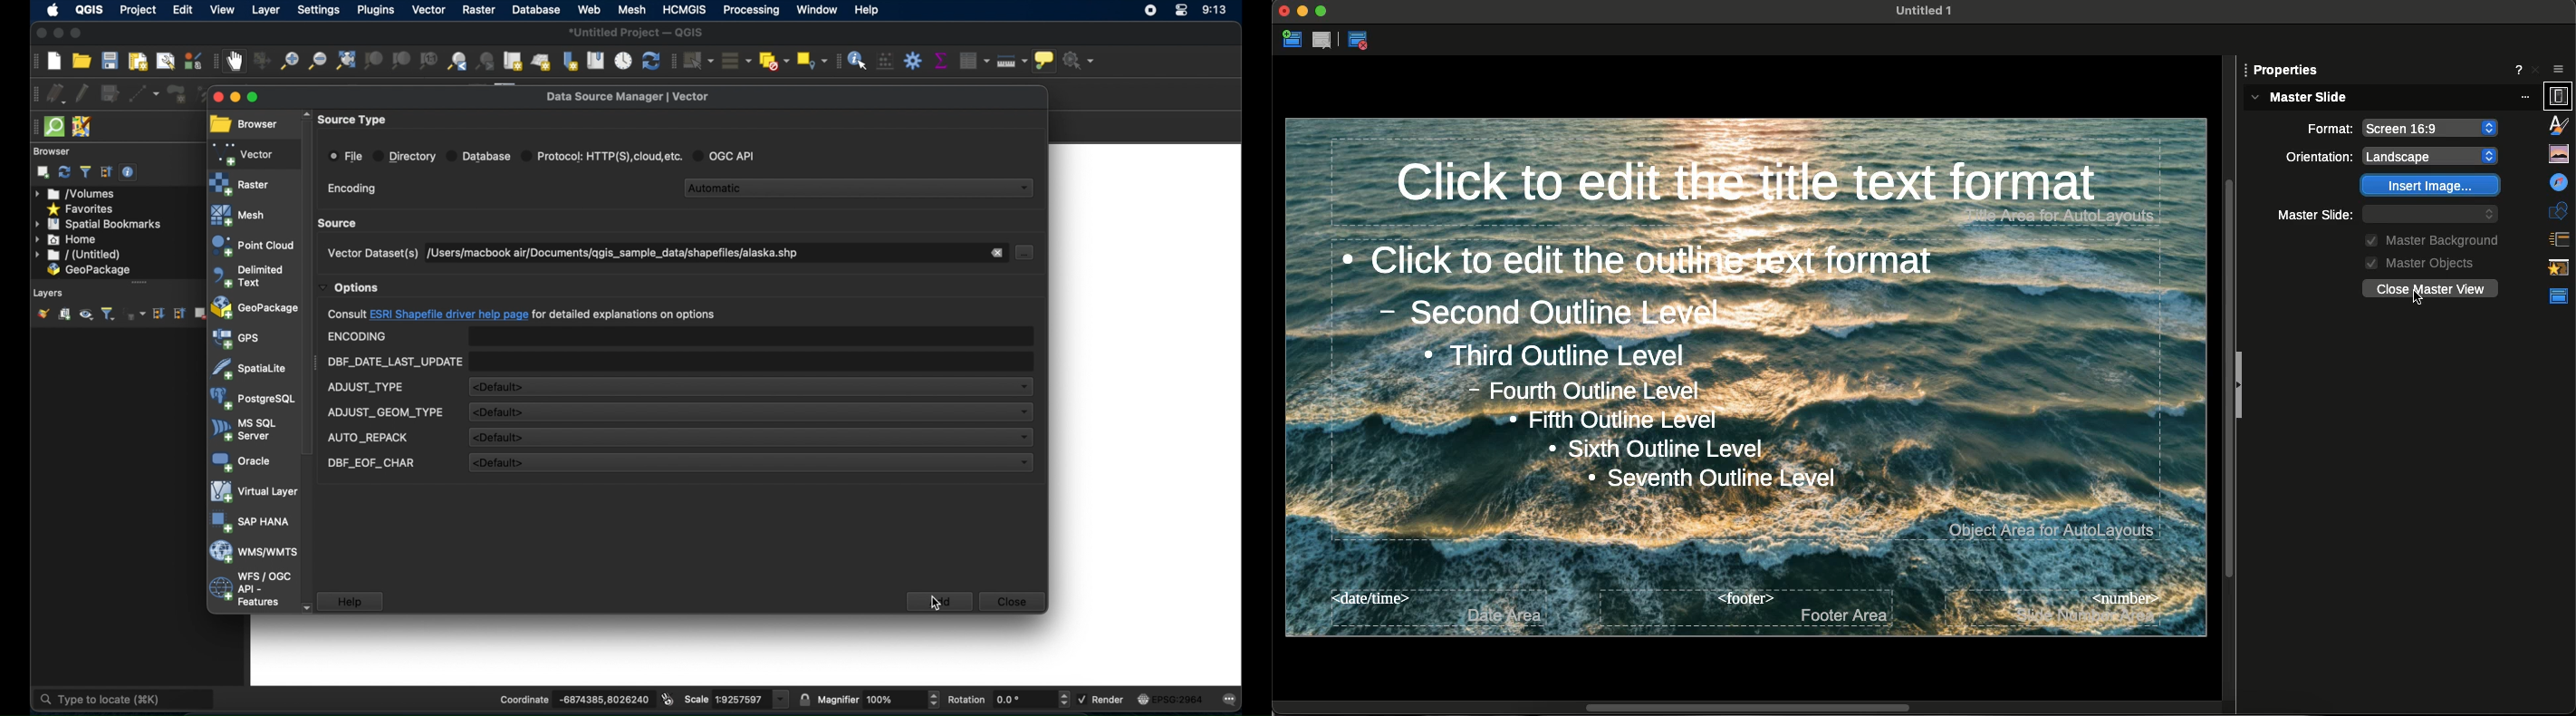 This screenshot has height=728, width=2576. What do you see at coordinates (350, 288) in the screenshot?
I see `options dropdown` at bounding box center [350, 288].